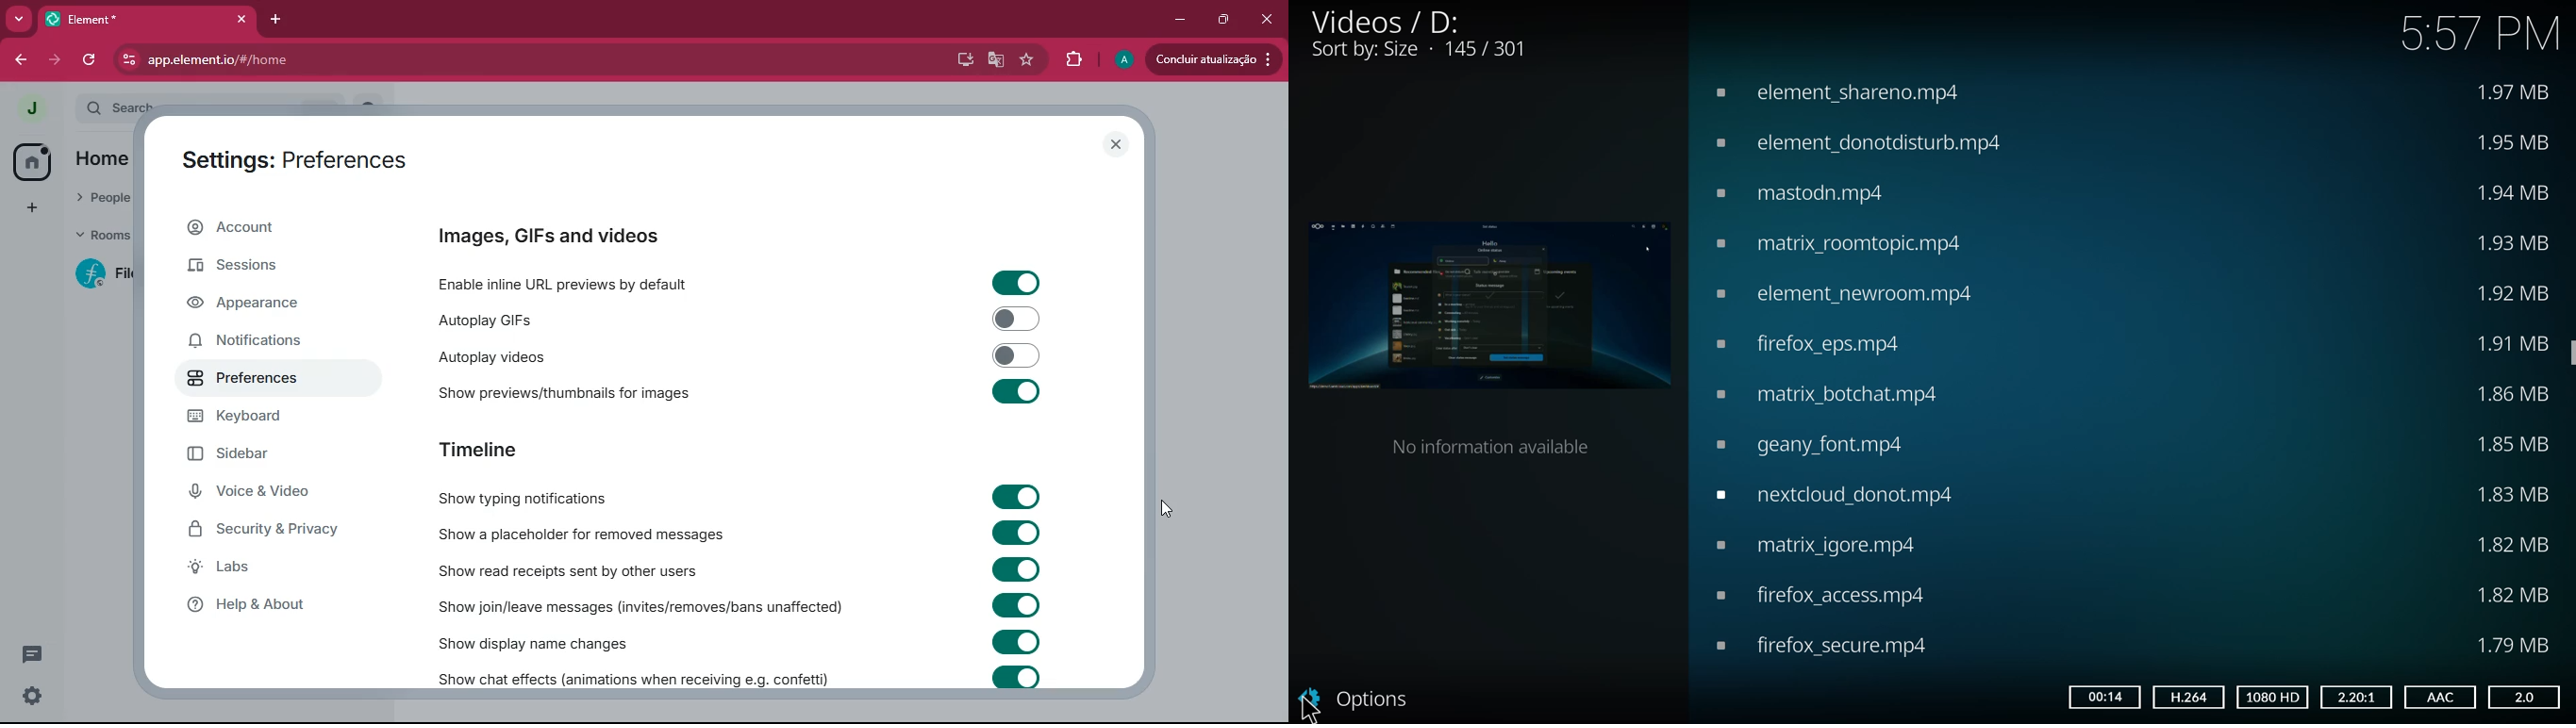 The width and height of the screenshot is (2576, 728). Describe the element at coordinates (1822, 544) in the screenshot. I see `video` at that location.